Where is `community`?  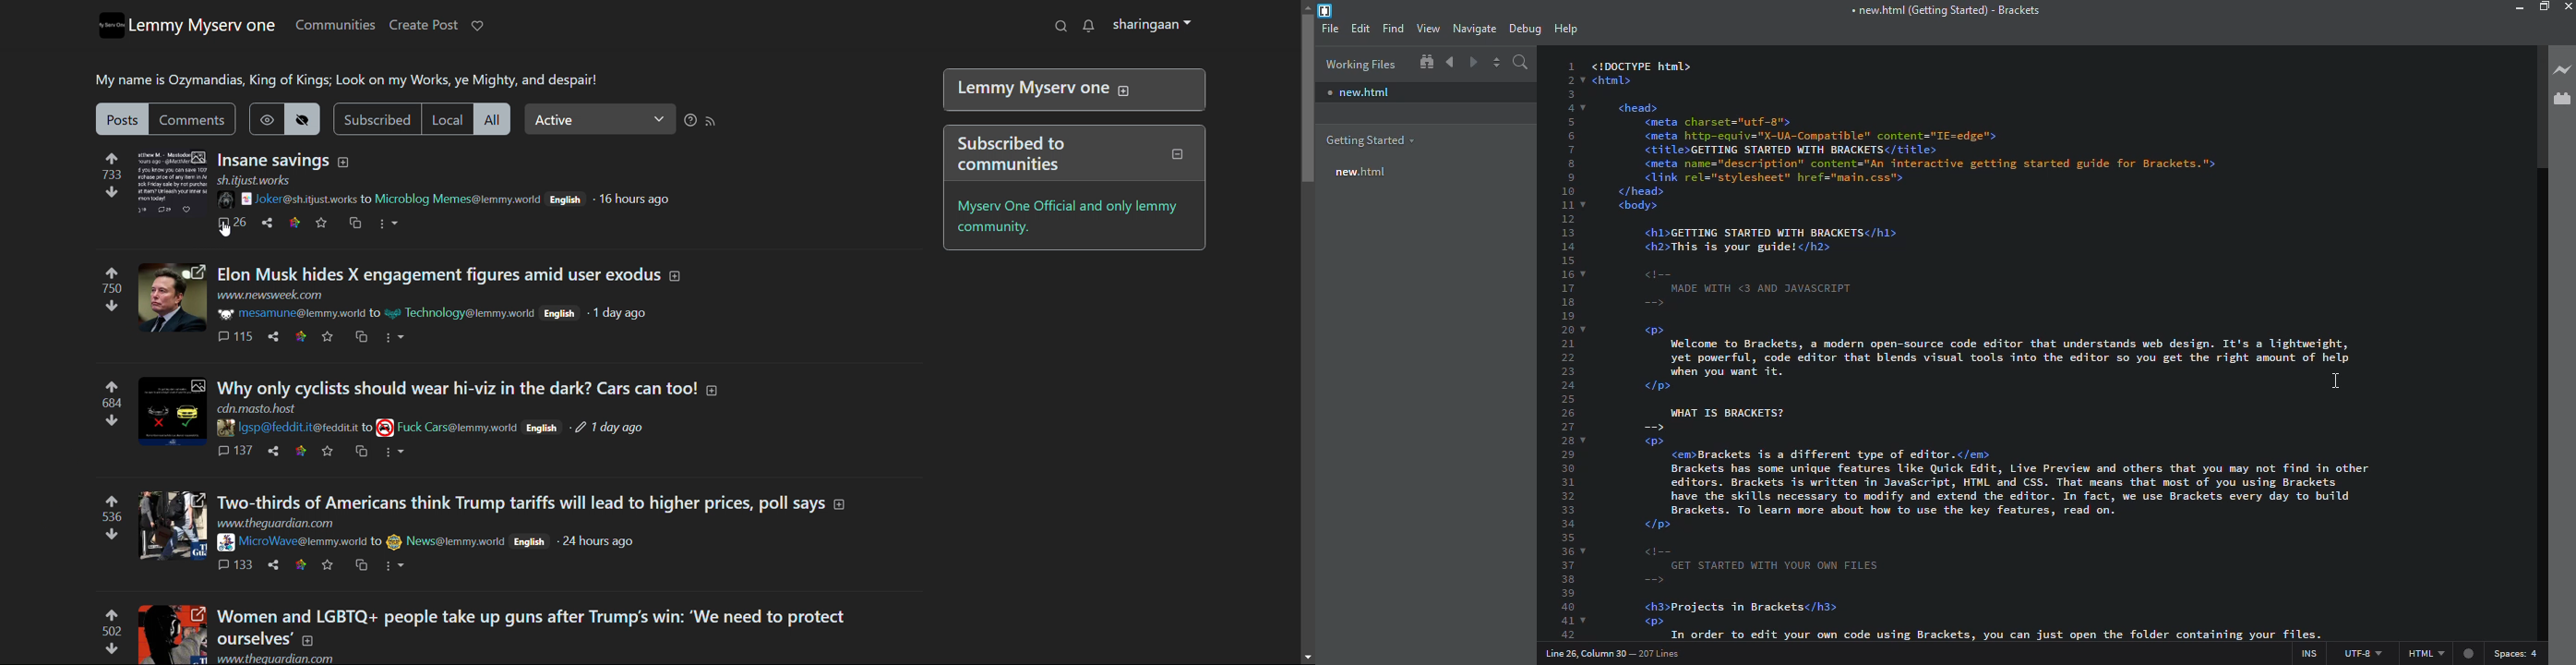
community is located at coordinates (460, 313).